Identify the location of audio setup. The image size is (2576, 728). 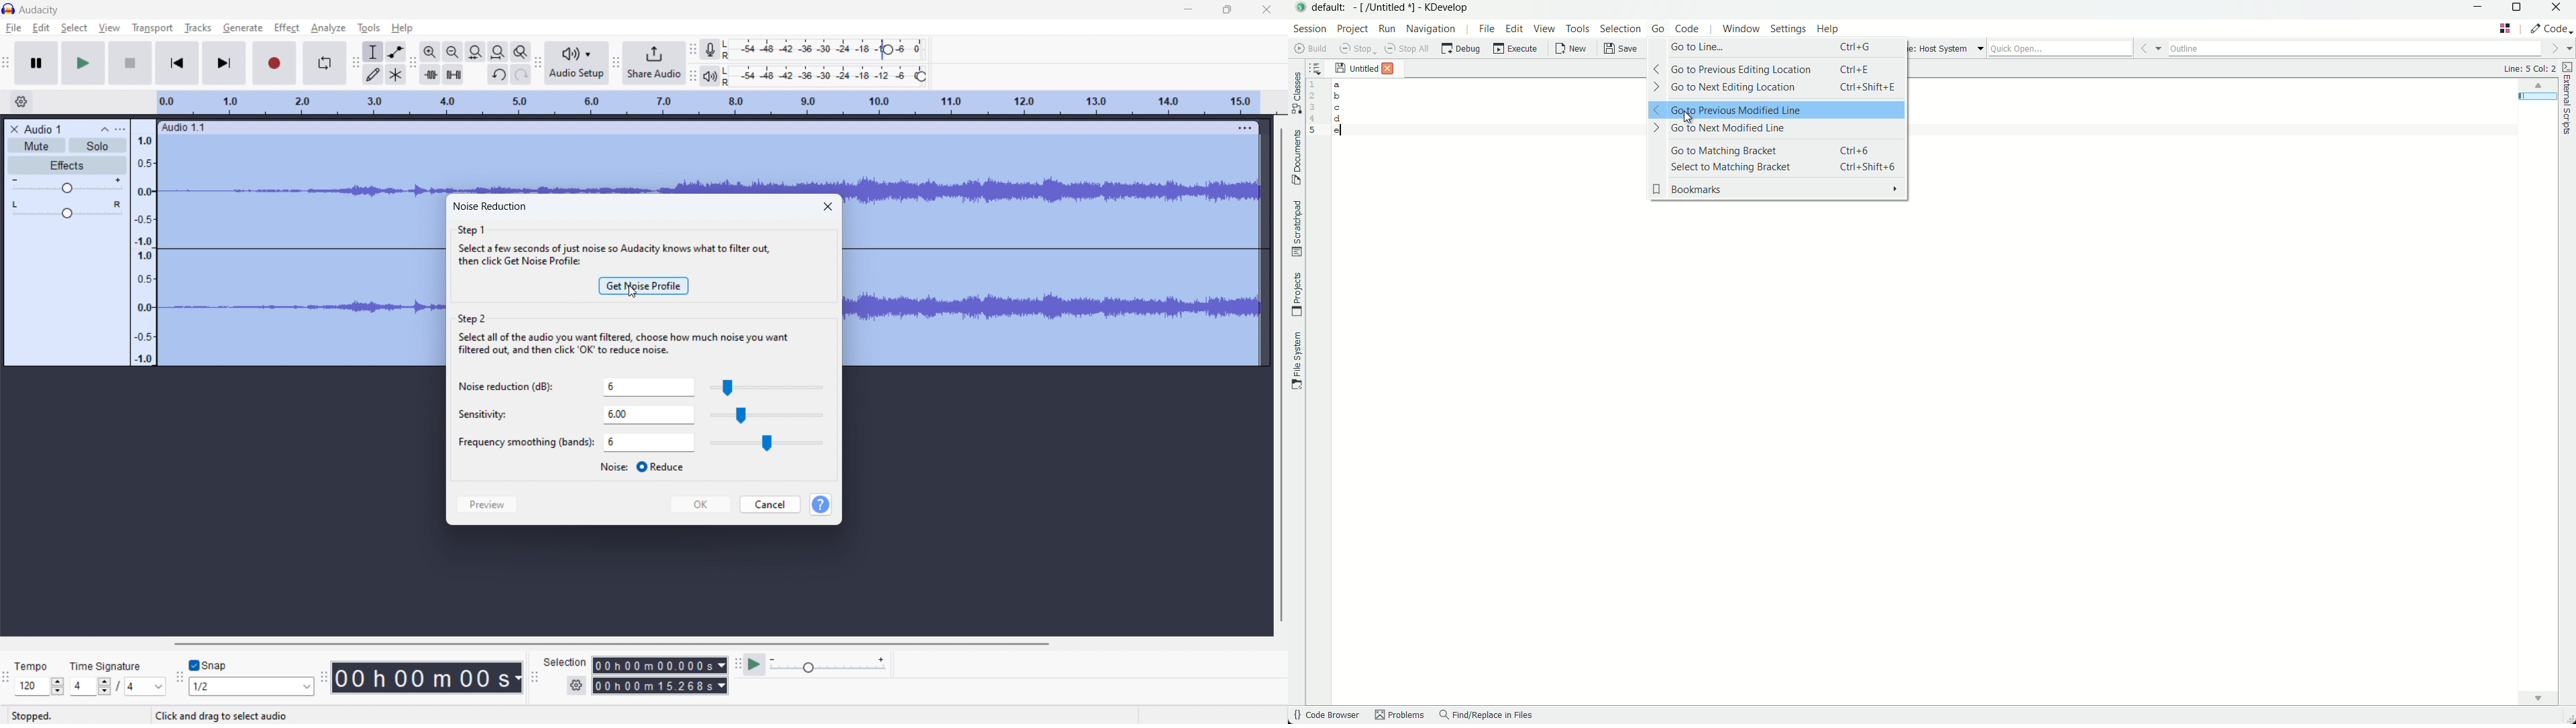
(576, 62).